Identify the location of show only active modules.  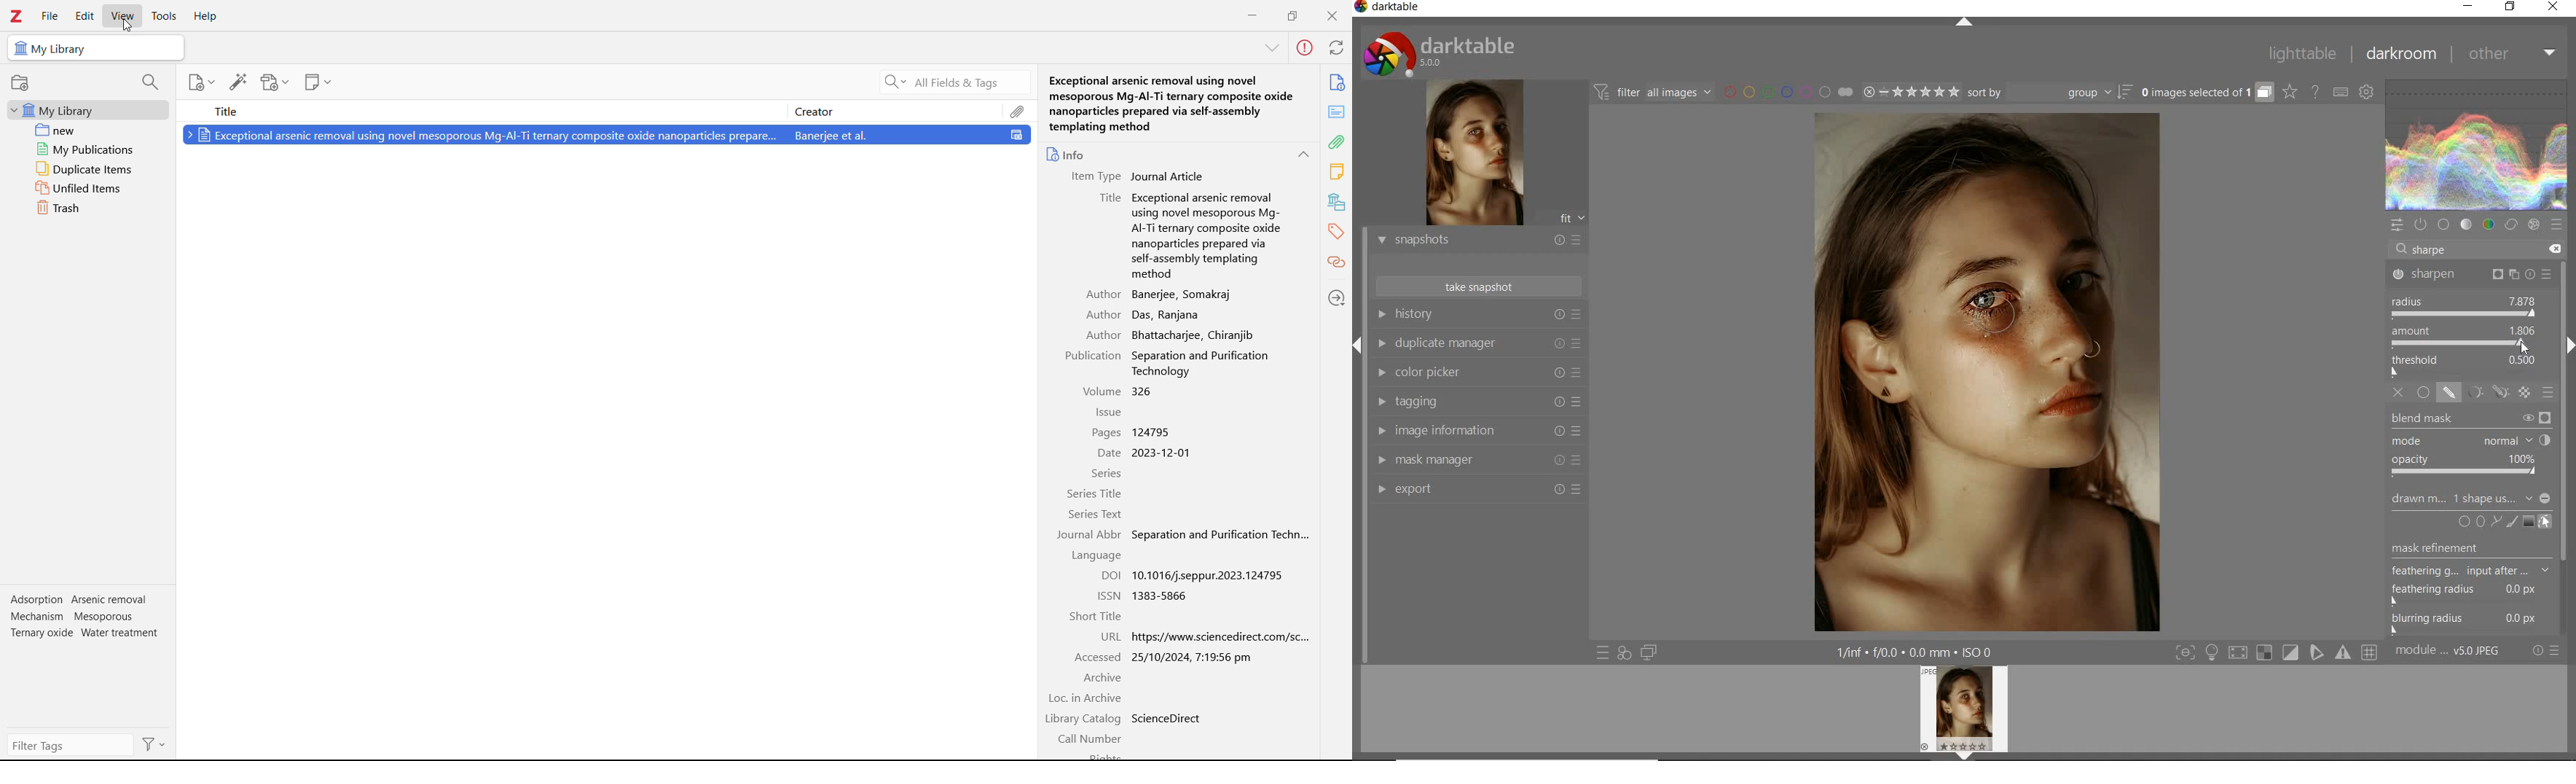
(2422, 225).